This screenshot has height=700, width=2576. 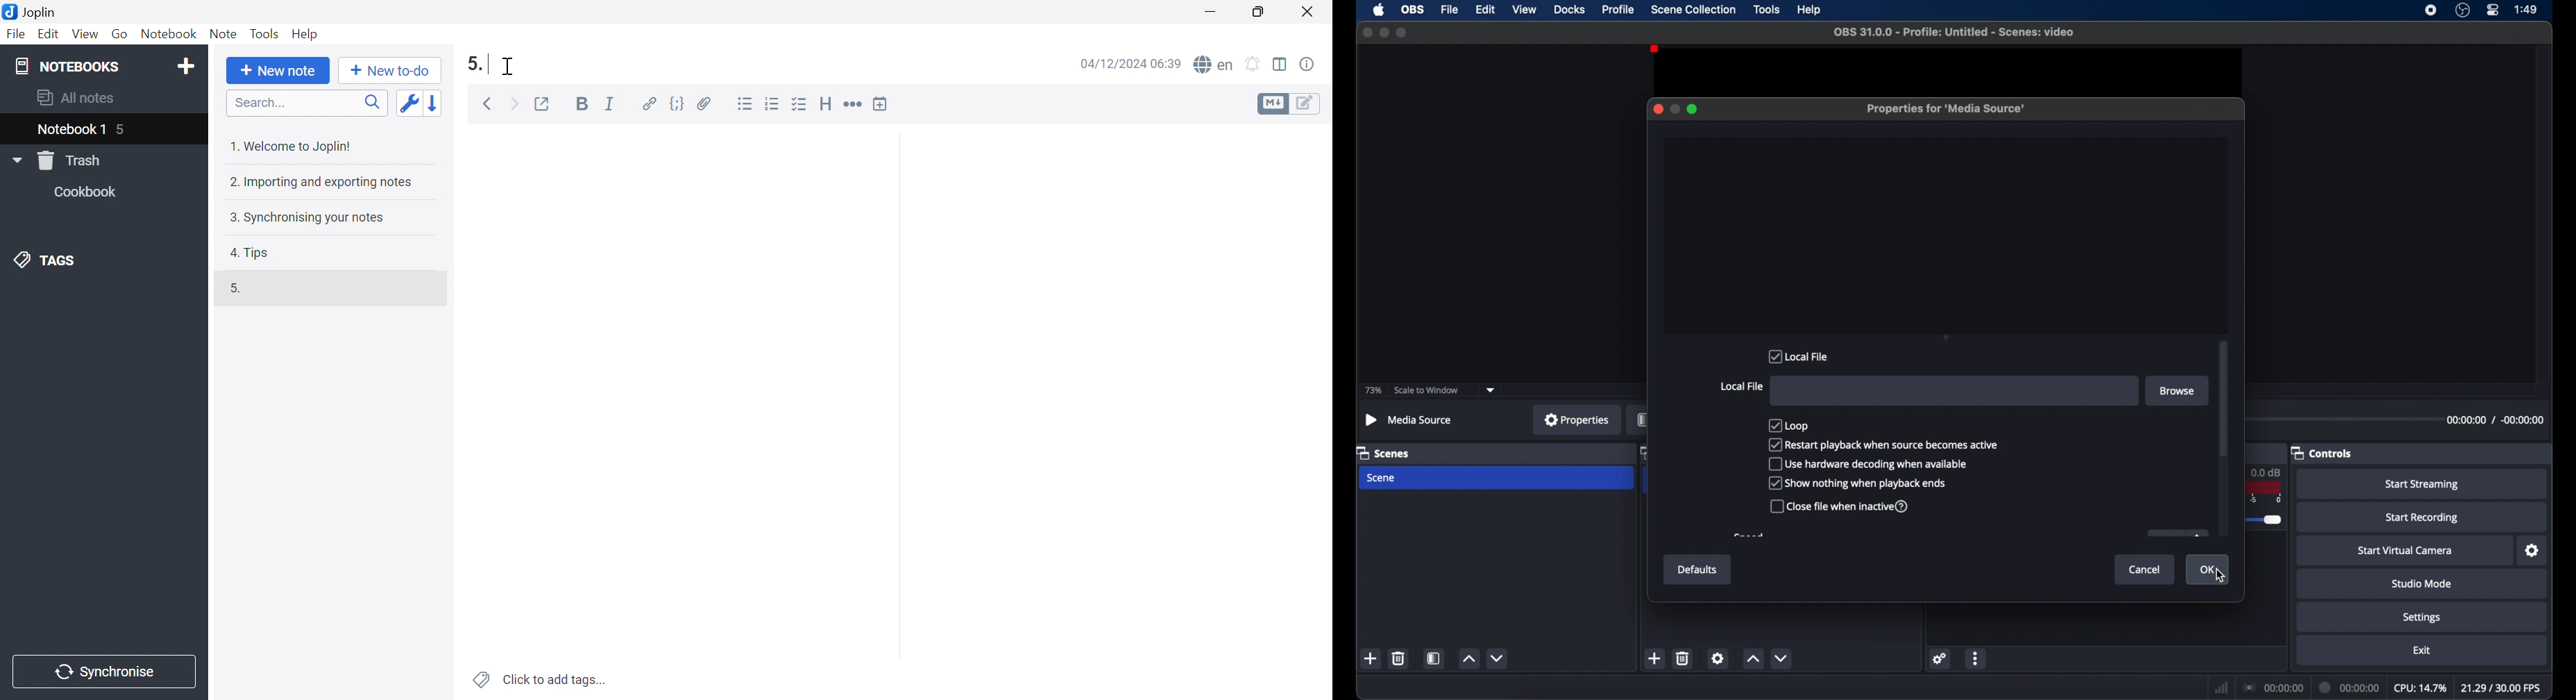 I want to click on add, so click(x=1371, y=658).